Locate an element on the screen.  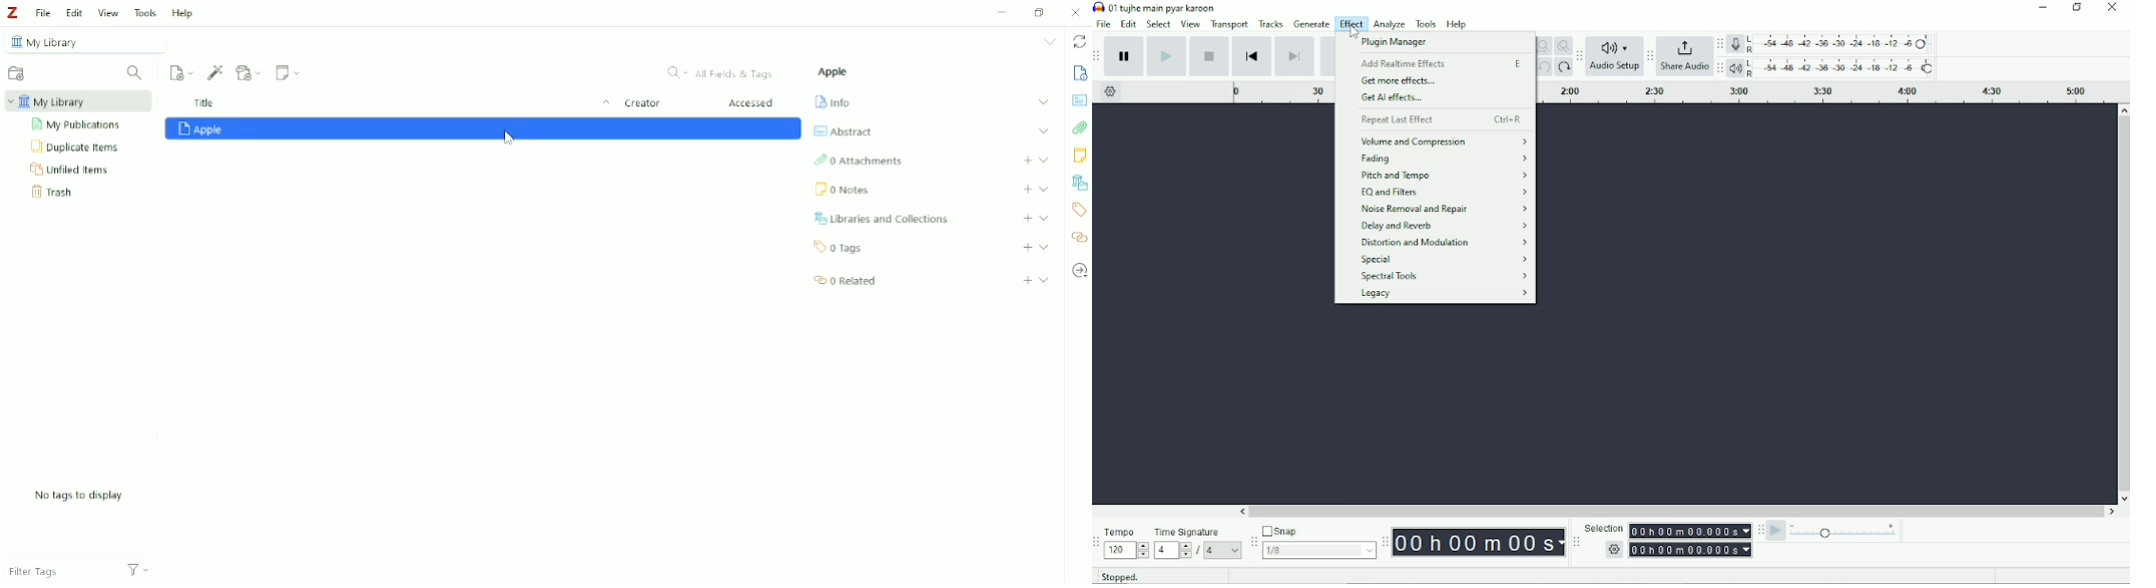
View is located at coordinates (1191, 25).